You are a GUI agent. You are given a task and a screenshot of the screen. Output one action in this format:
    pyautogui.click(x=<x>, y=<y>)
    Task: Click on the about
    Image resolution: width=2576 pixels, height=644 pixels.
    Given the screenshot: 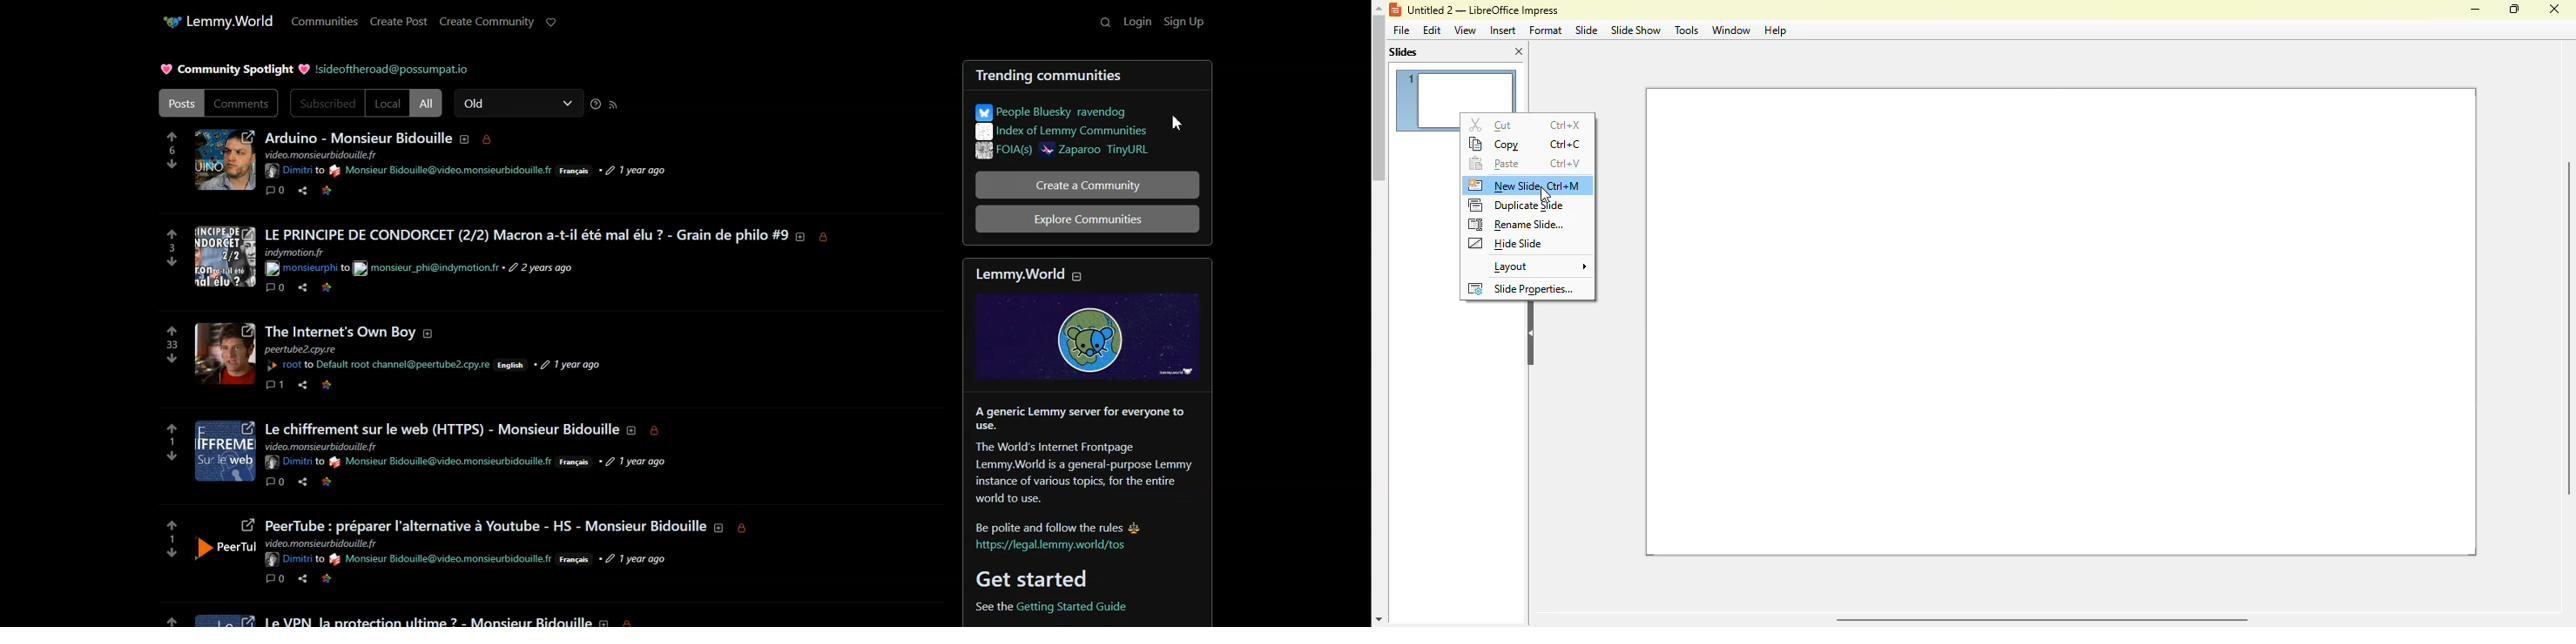 What is the action you would take?
    pyautogui.click(x=634, y=433)
    